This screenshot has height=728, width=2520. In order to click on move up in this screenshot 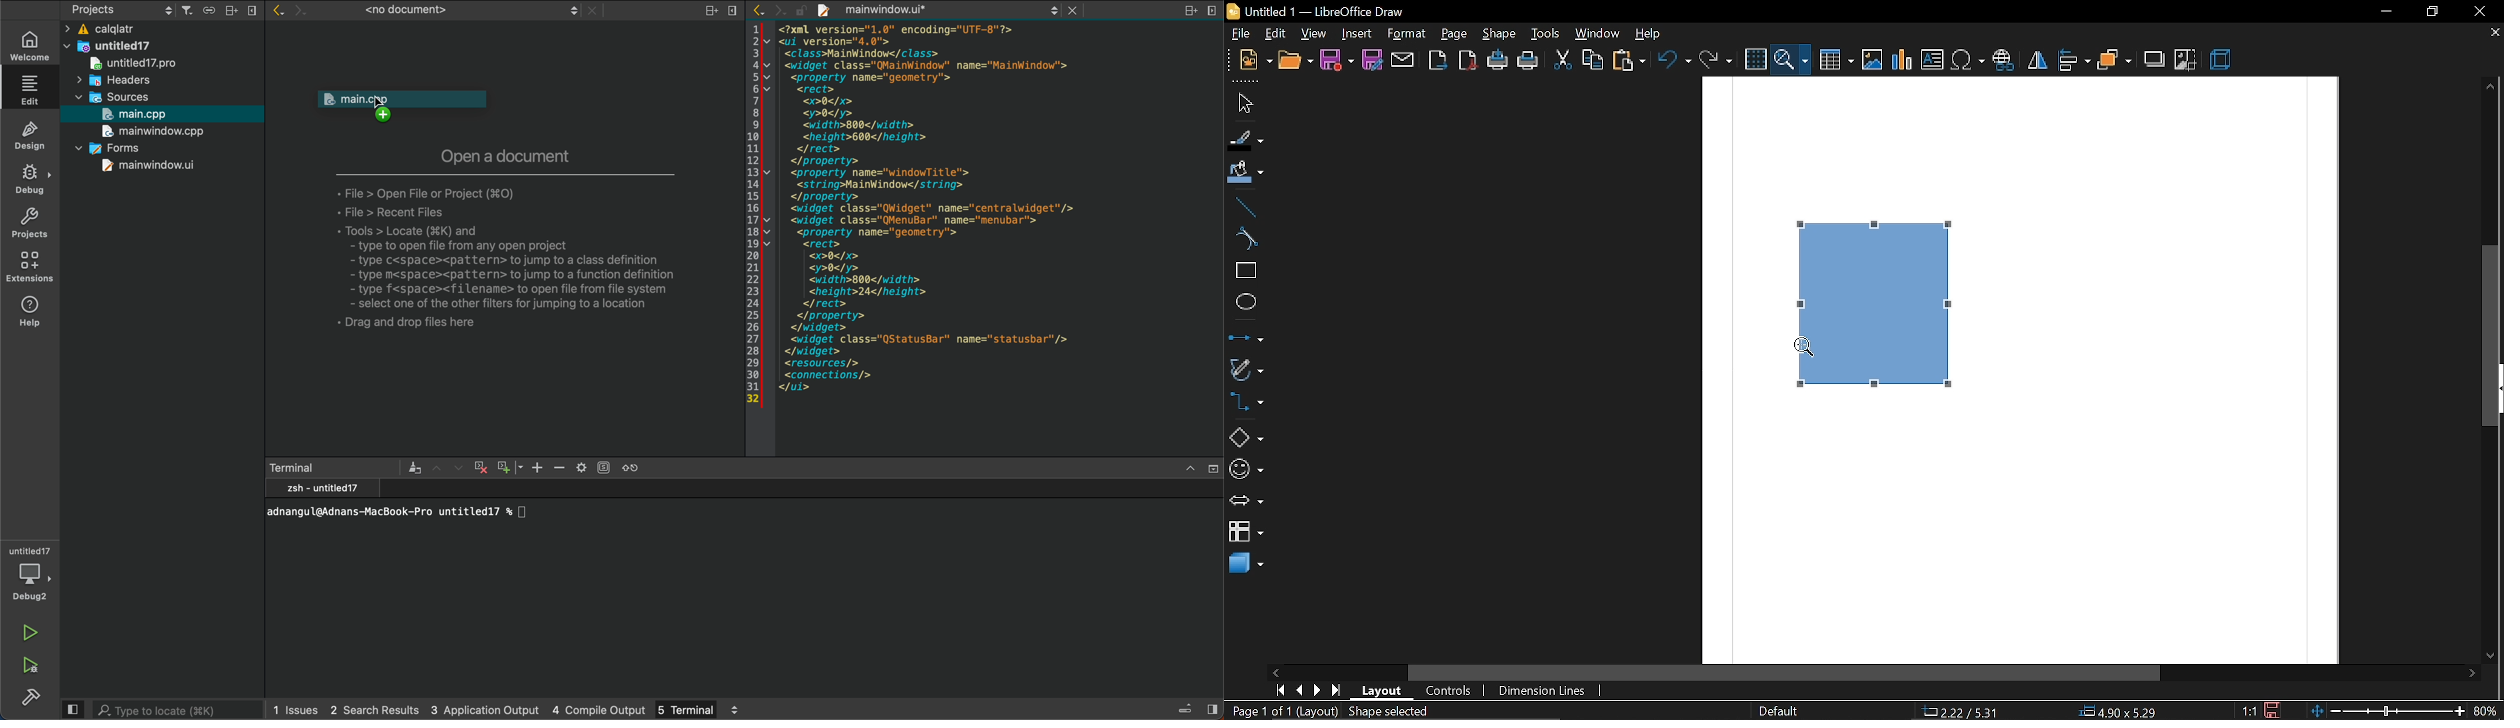, I will do `click(2490, 86)`.